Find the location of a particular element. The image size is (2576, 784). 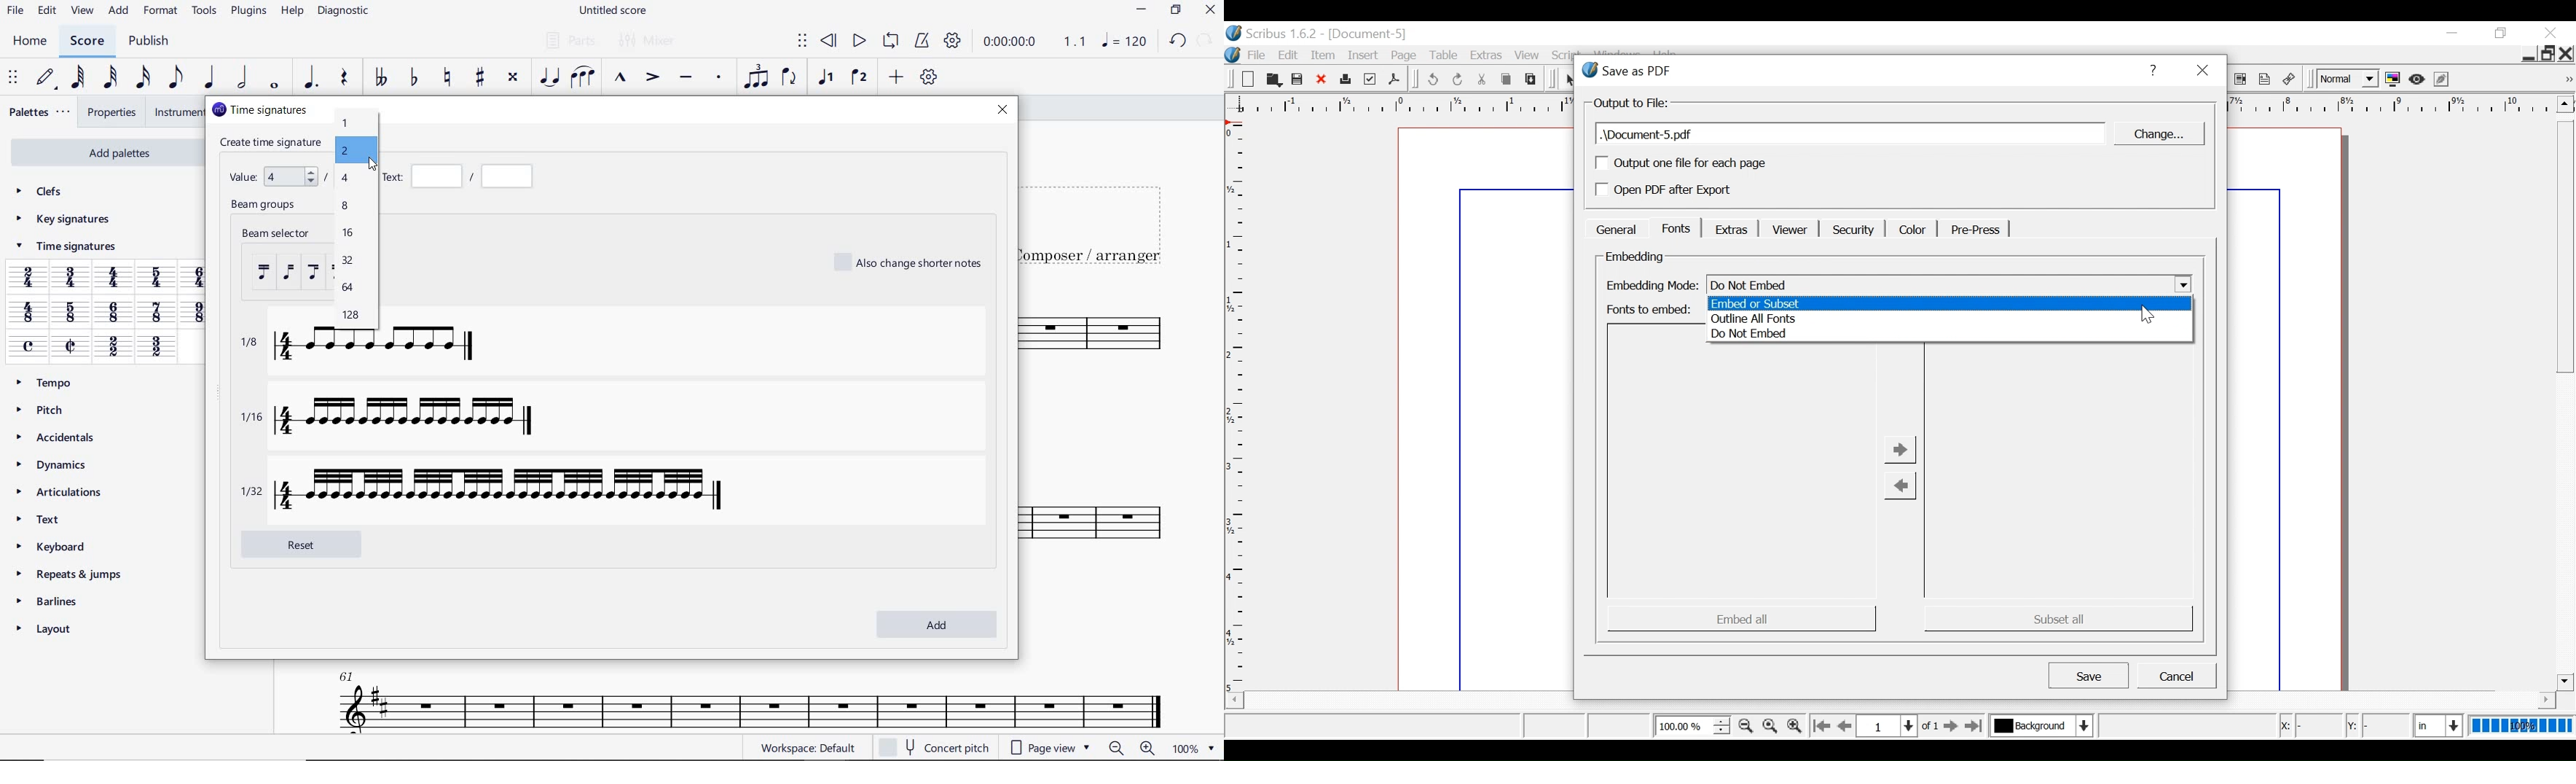

Cancel is located at coordinates (2177, 676).